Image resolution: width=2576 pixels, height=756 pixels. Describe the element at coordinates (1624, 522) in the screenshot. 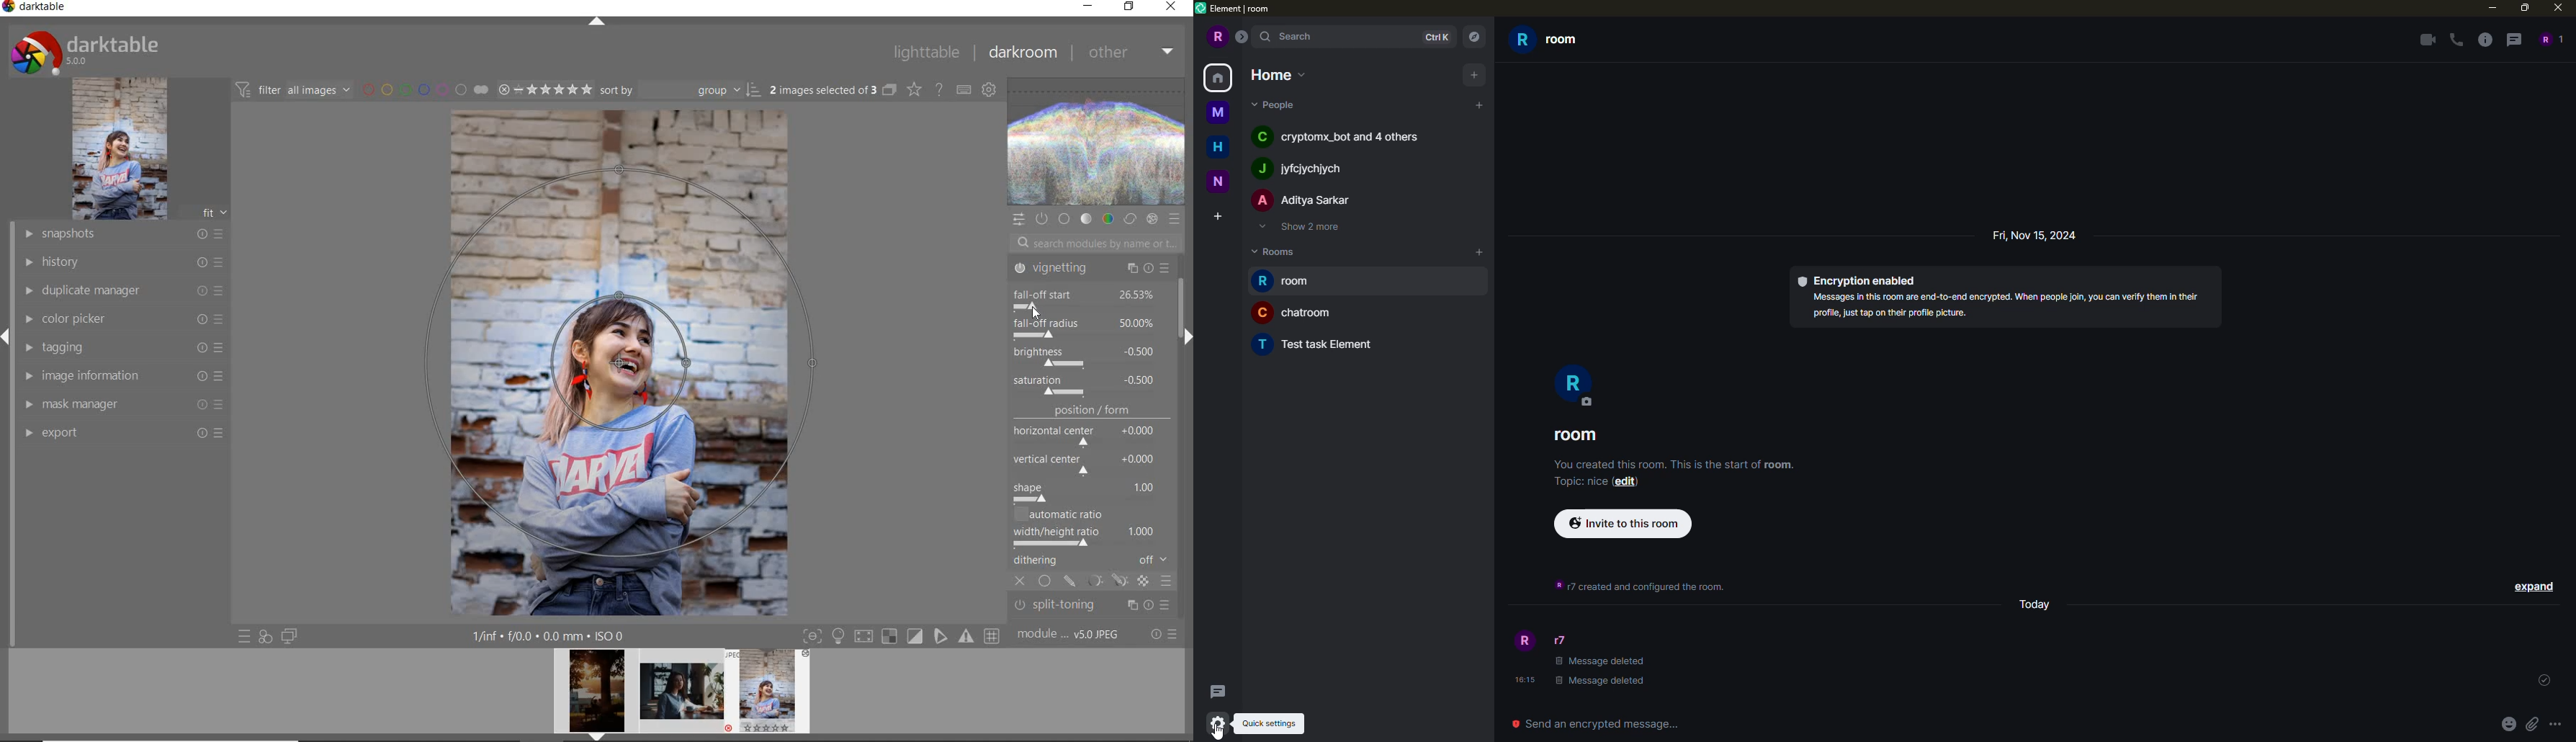

I see `invite to this room` at that location.